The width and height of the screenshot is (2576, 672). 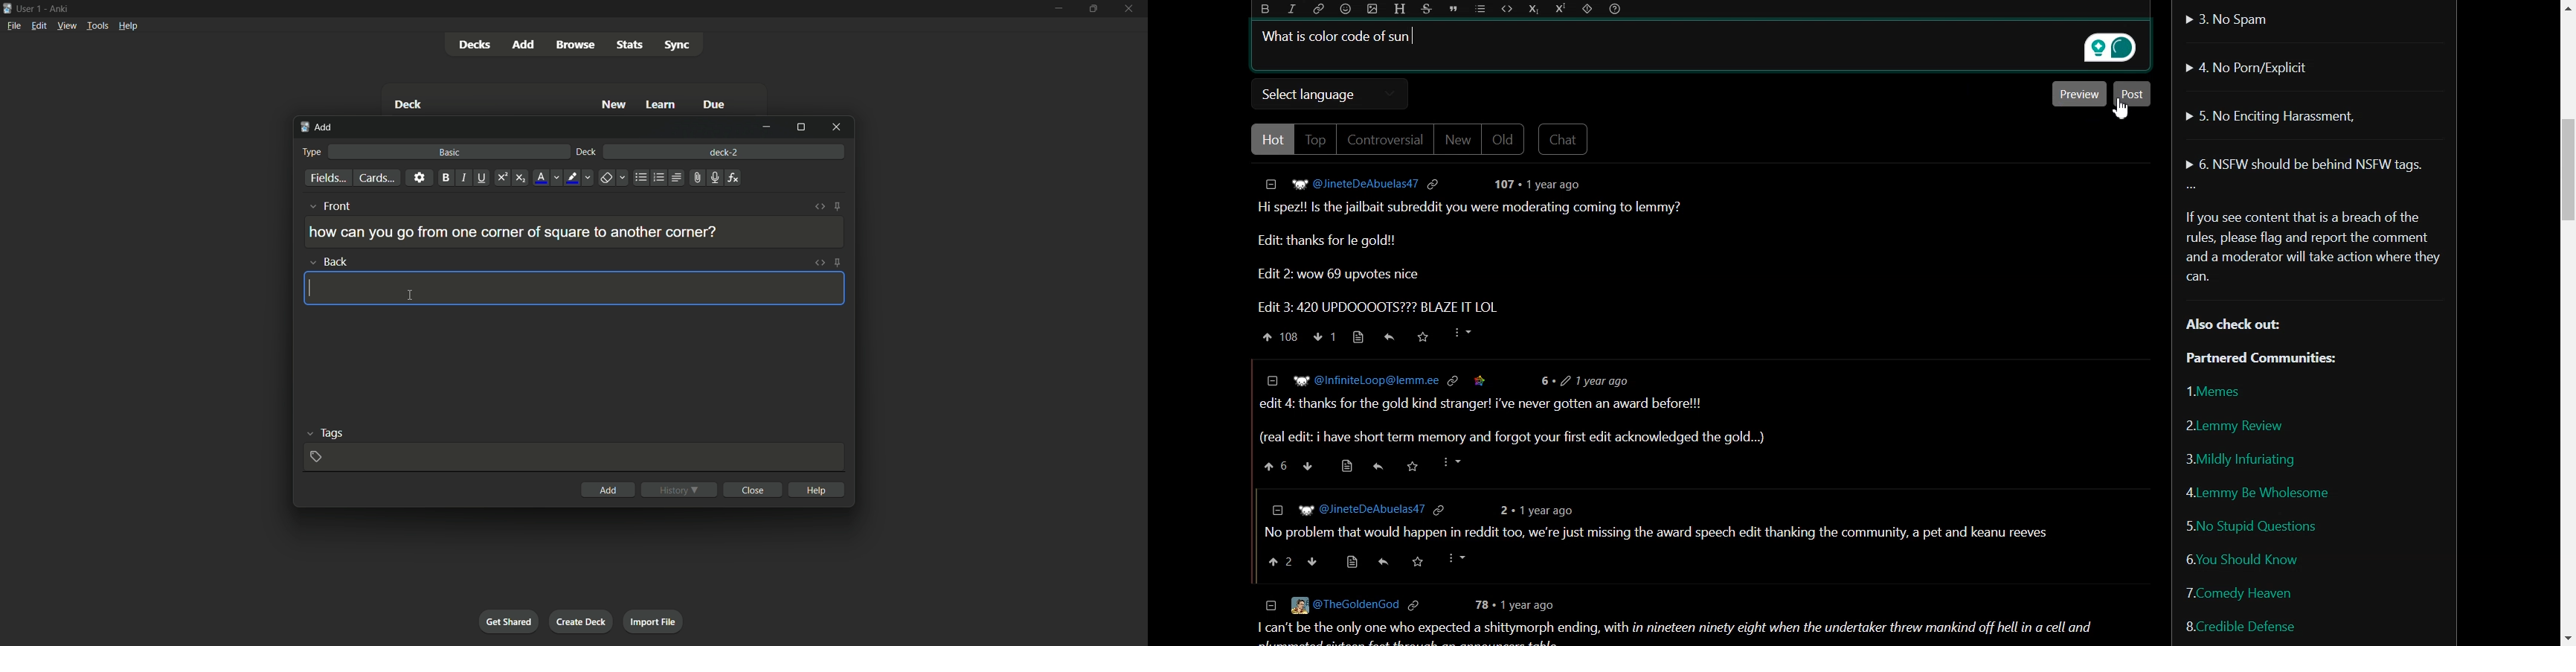 I want to click on Italic, so click(x=1292, y=9).